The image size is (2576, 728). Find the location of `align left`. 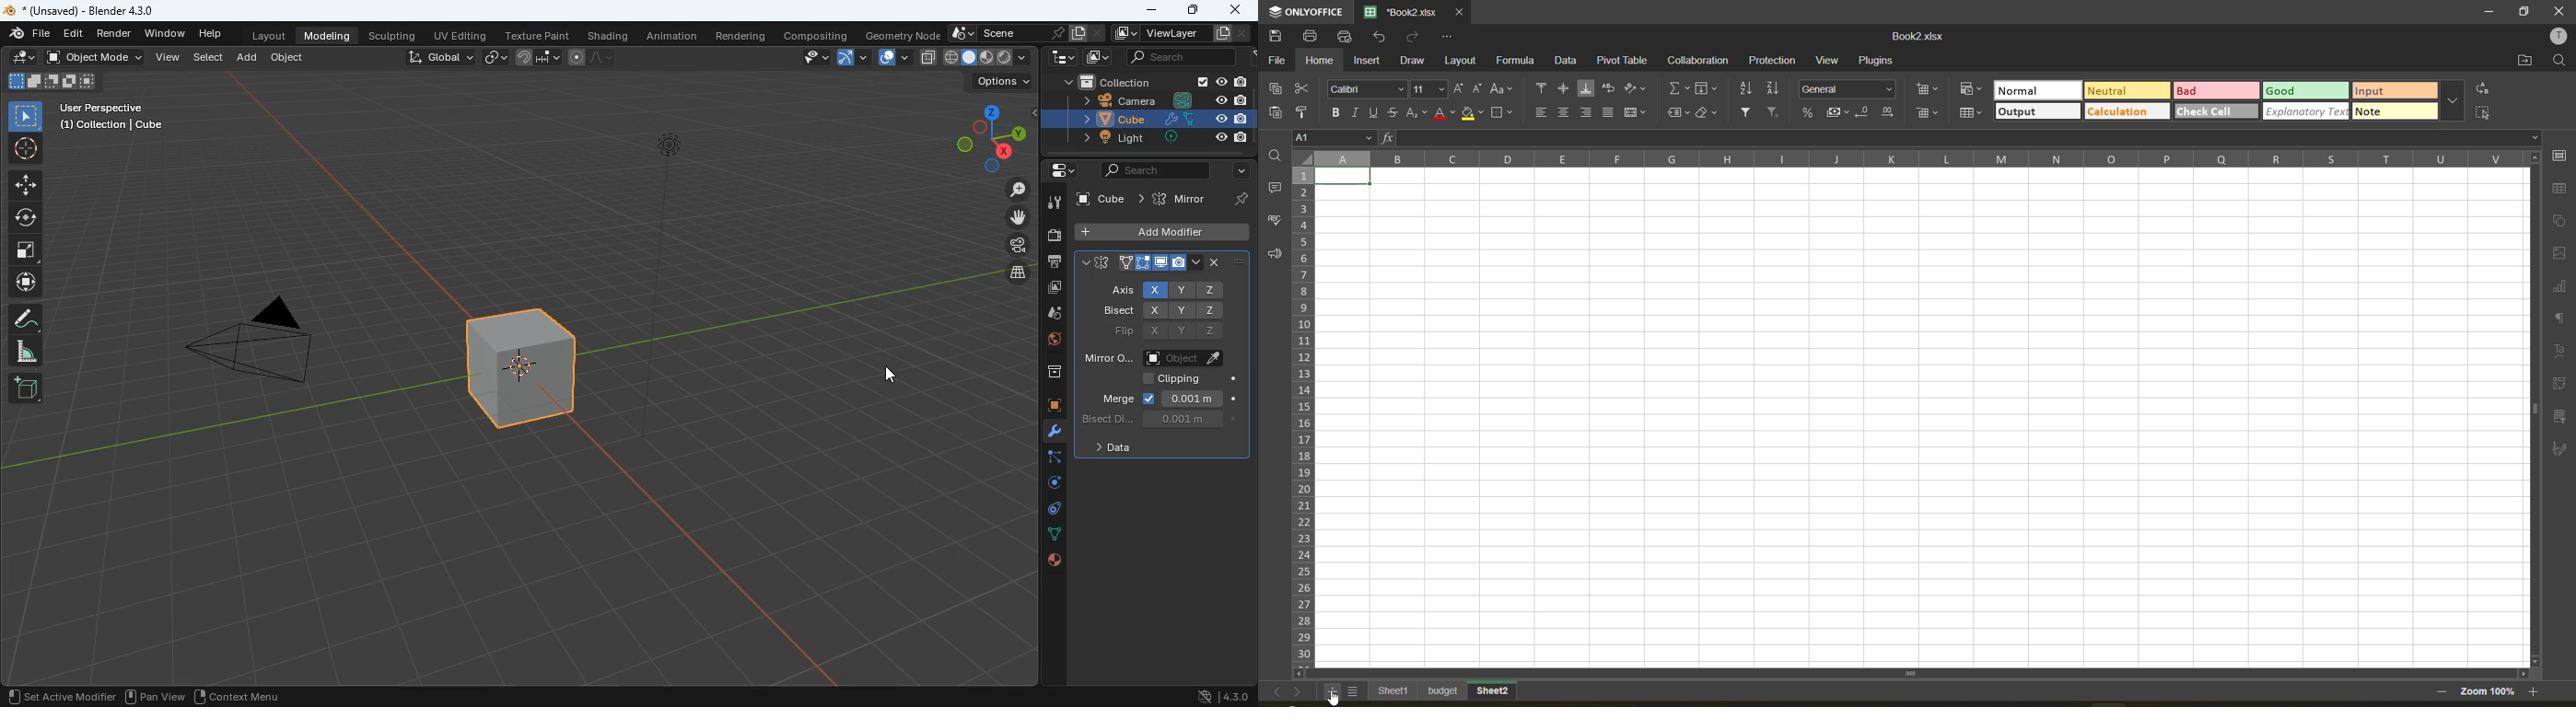

align left is located at coordinates (1542, 113).